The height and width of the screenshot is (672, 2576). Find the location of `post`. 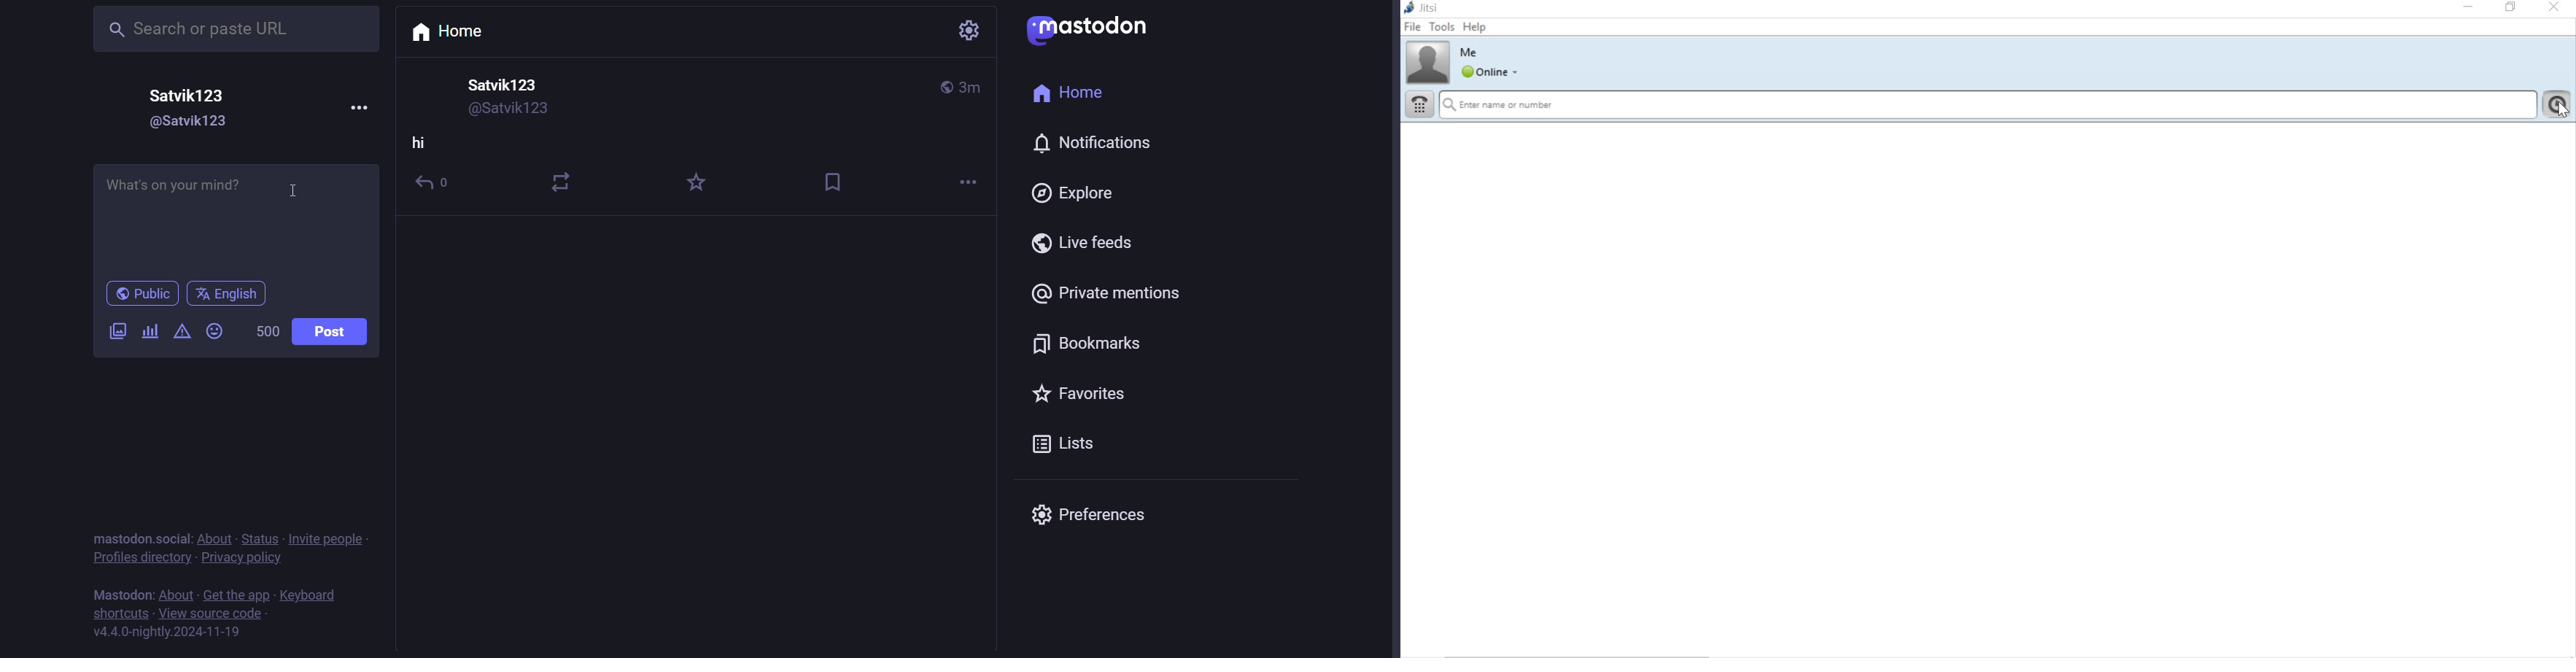

post is located at coordinates (333, 333).